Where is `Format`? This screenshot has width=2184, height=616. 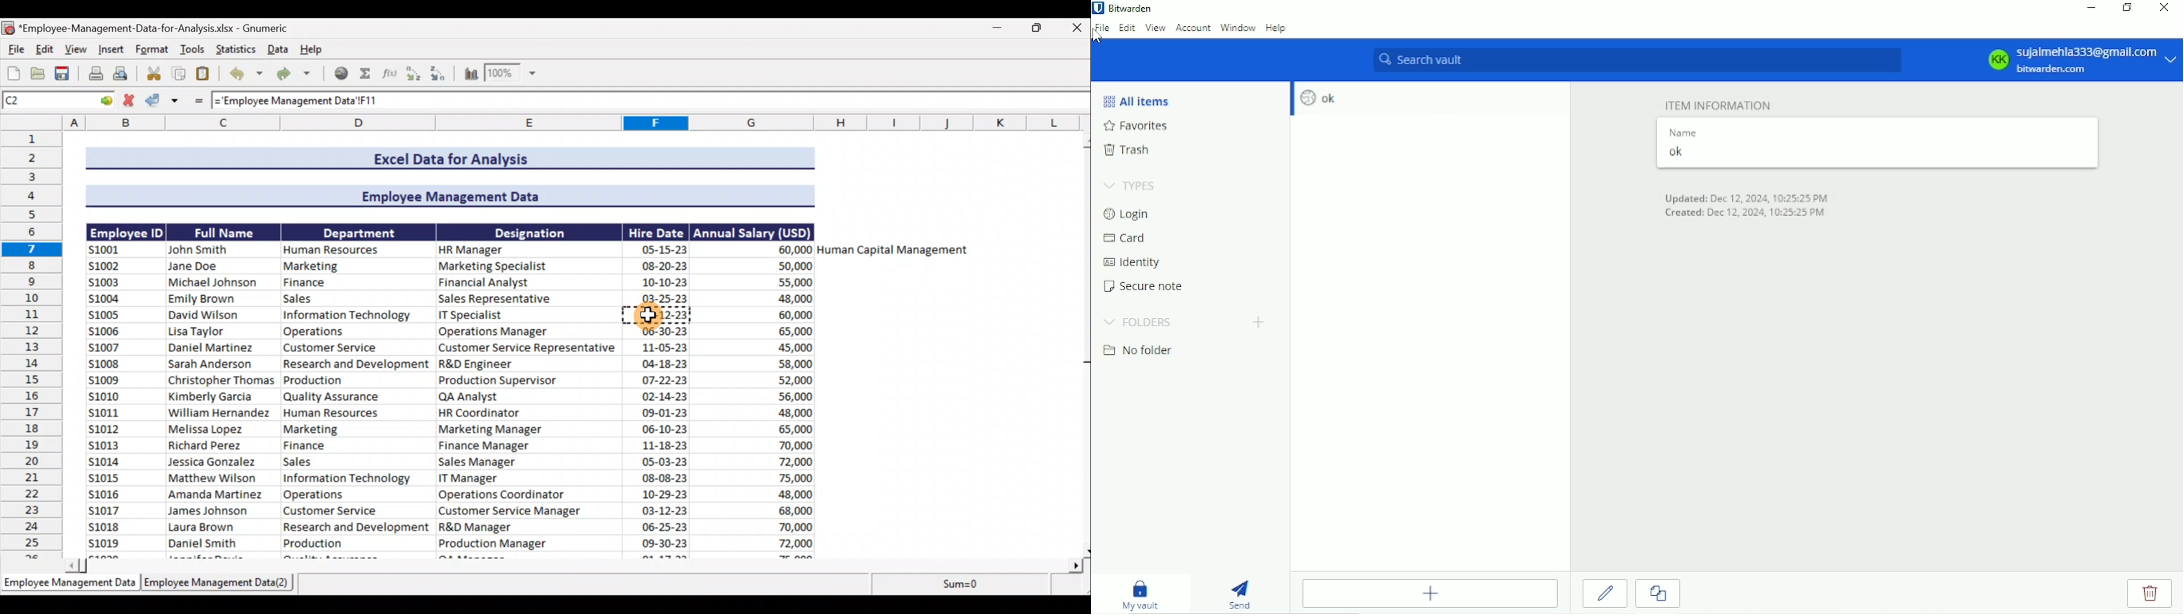 Format is located at coordinates (152, 51).